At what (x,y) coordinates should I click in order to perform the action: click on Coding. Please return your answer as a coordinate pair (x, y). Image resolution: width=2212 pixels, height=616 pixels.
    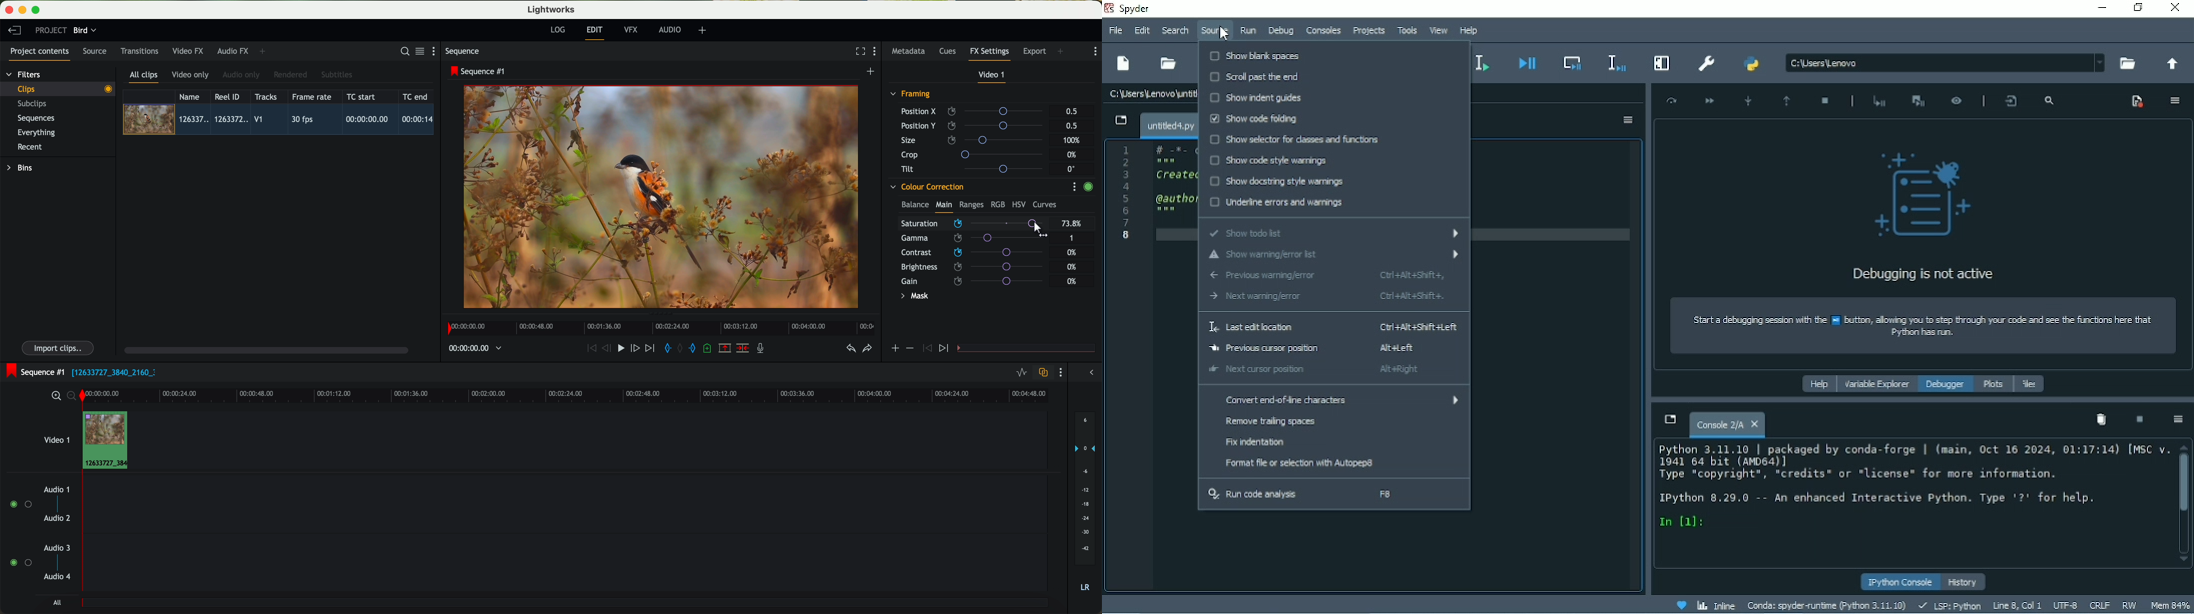
    Looking at the image, I should click on (1170, 153).